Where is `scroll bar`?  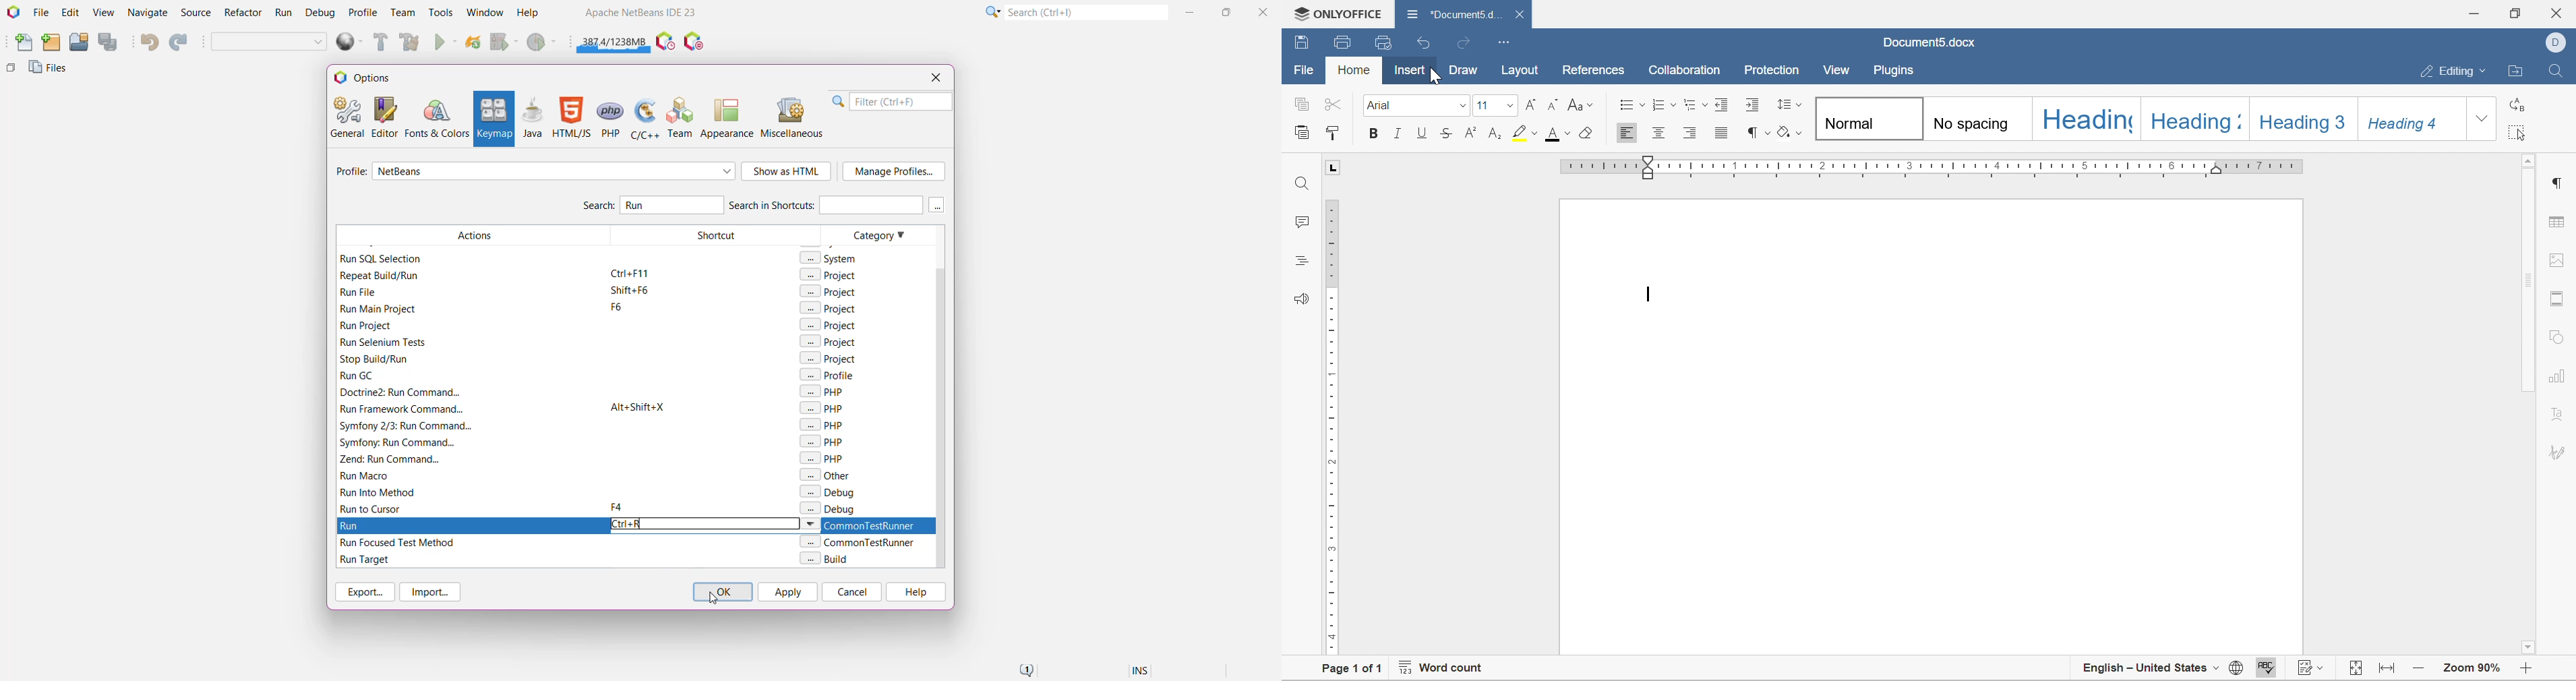
scroll bar is located at coordinates (2529, 279).